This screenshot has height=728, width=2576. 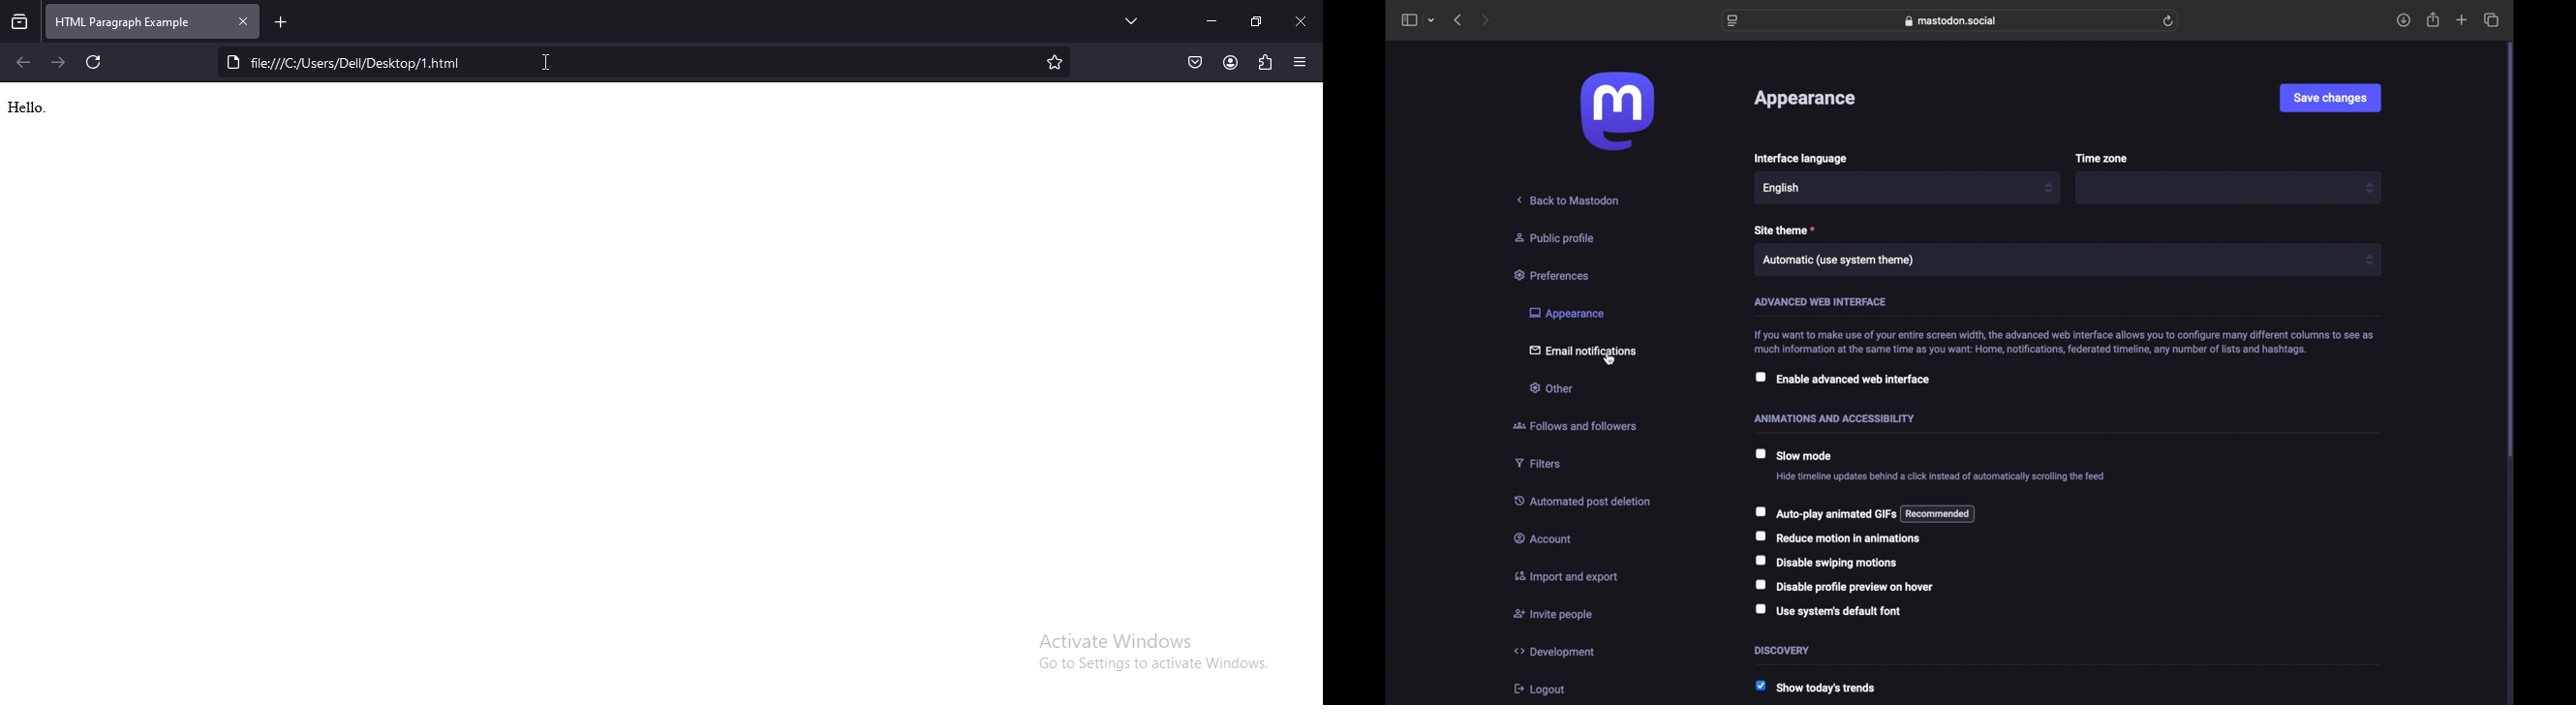 What do you see at coordinates (1128, 22) in the screenshot?
I see `` at bounding box center [1128, 22].